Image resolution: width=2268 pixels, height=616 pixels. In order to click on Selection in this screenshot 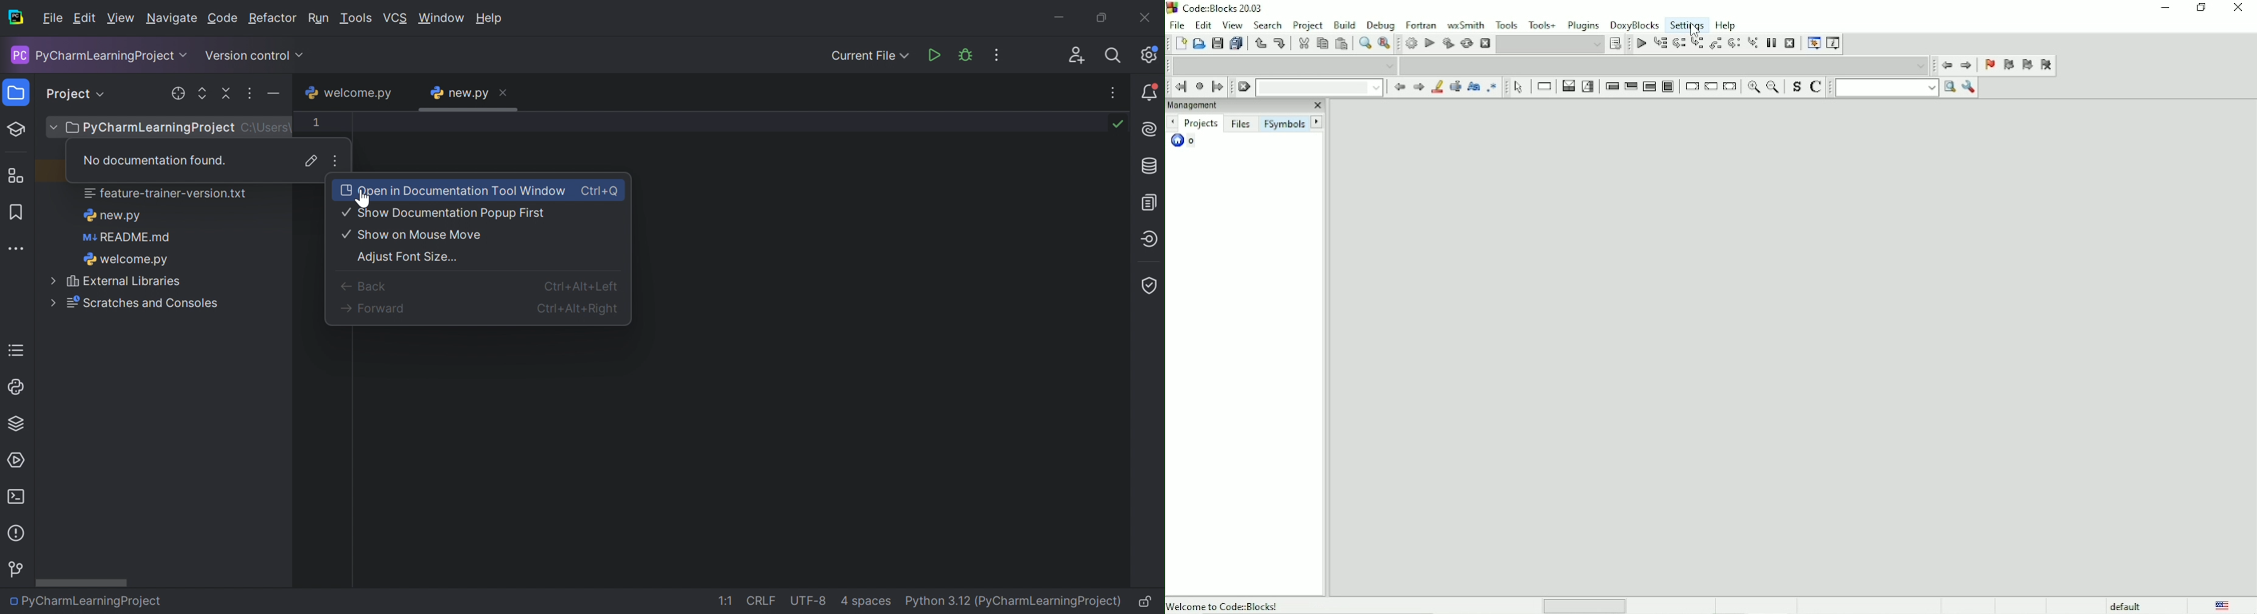, I will do `click(1588, 87)`.